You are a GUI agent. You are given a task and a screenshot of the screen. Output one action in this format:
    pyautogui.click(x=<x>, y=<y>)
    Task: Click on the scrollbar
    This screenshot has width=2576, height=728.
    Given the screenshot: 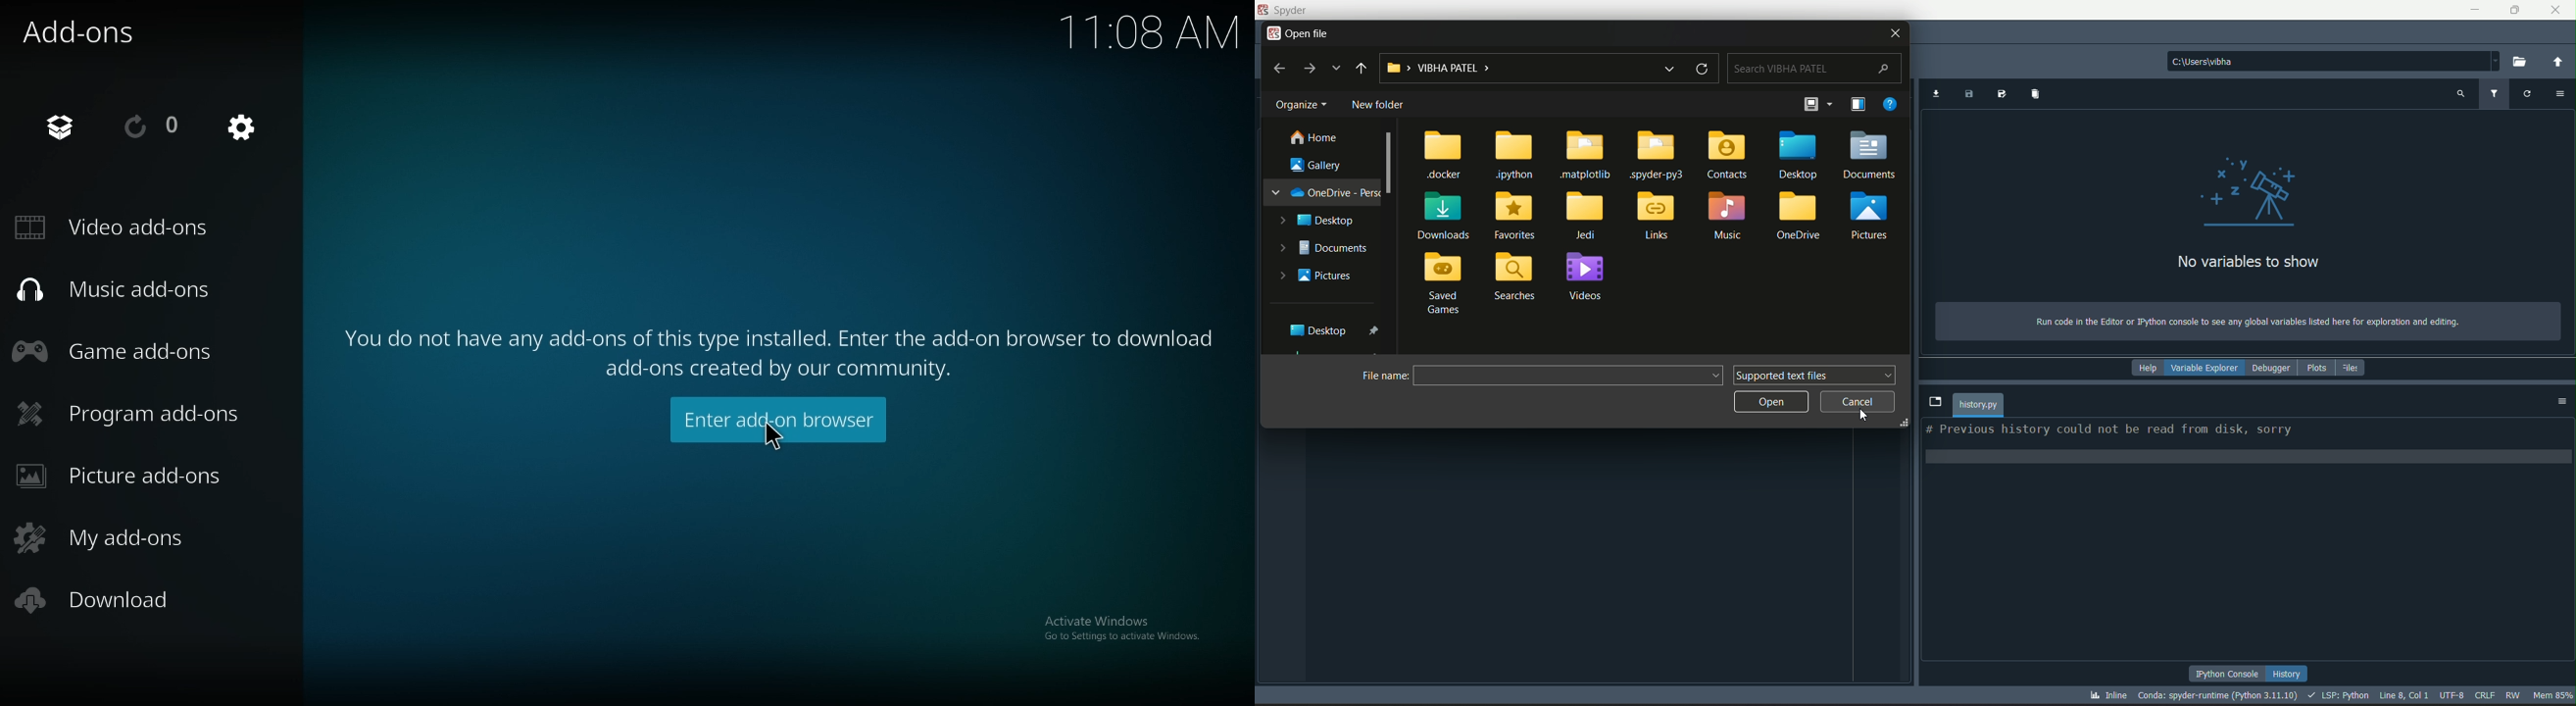 What is the action you would take?
    pyautogui.click(x=1390, y=164)
    